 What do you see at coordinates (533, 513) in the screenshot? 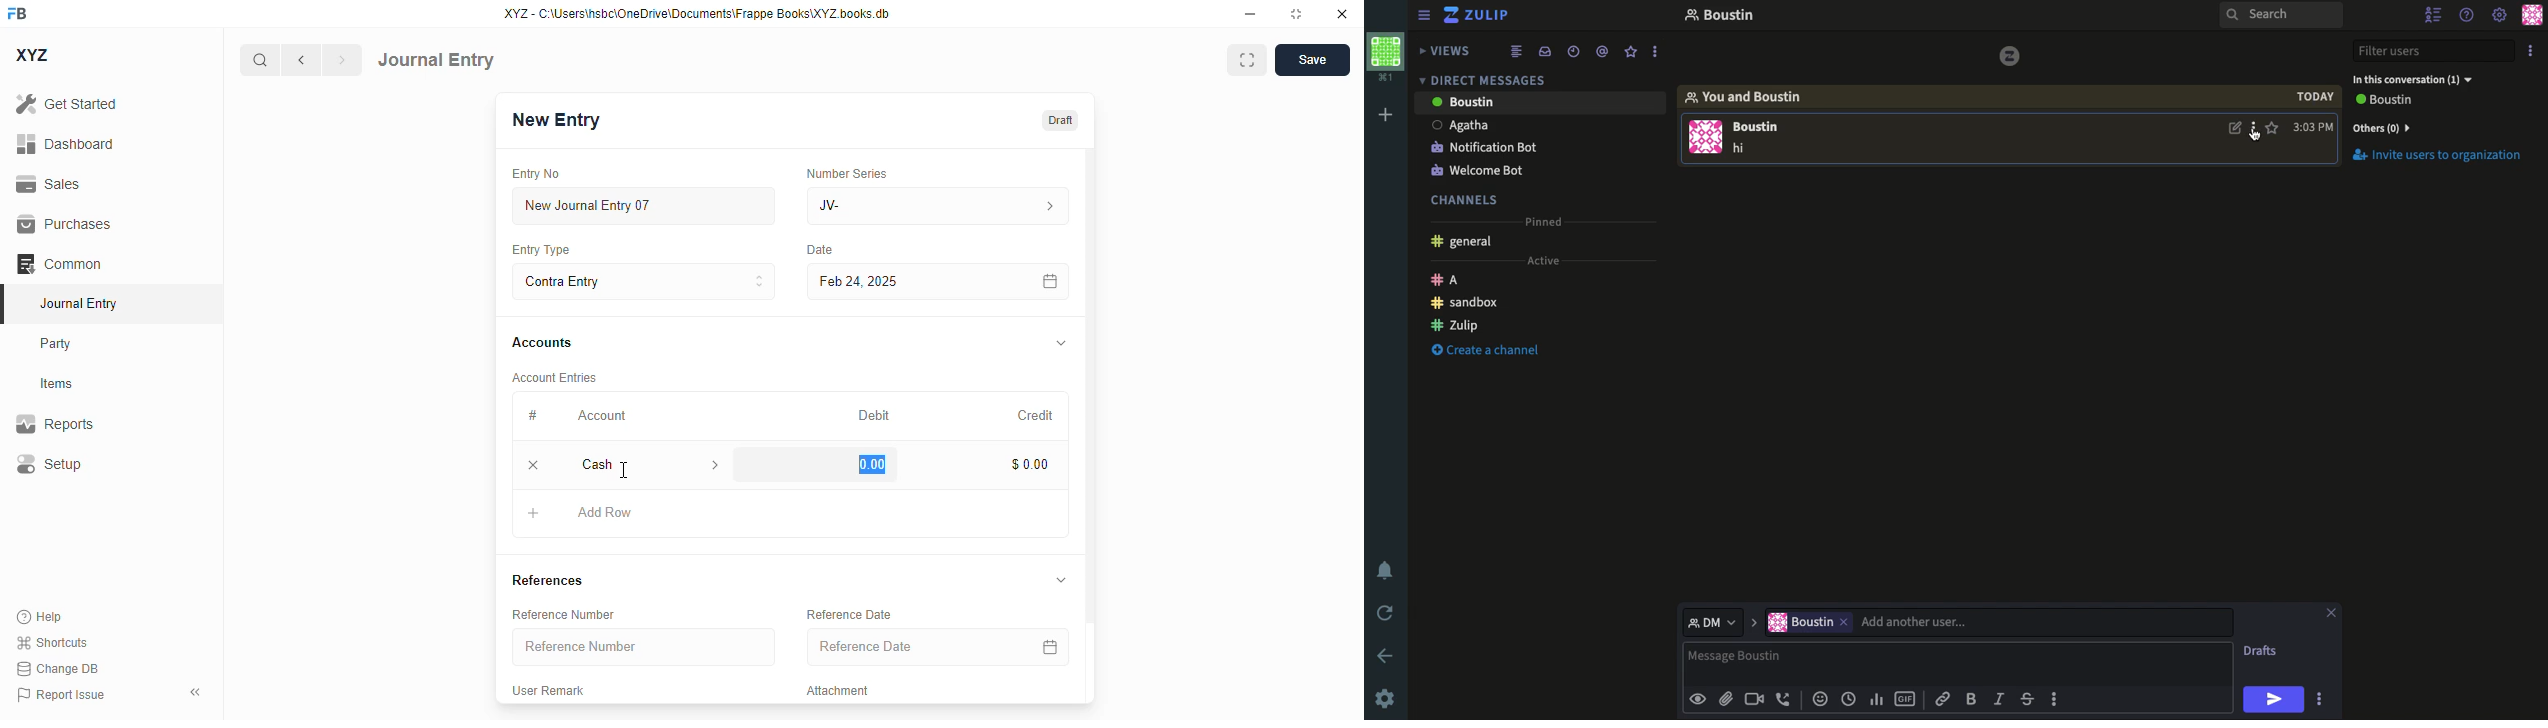
I see `add button` at bounding box center [533, 513].